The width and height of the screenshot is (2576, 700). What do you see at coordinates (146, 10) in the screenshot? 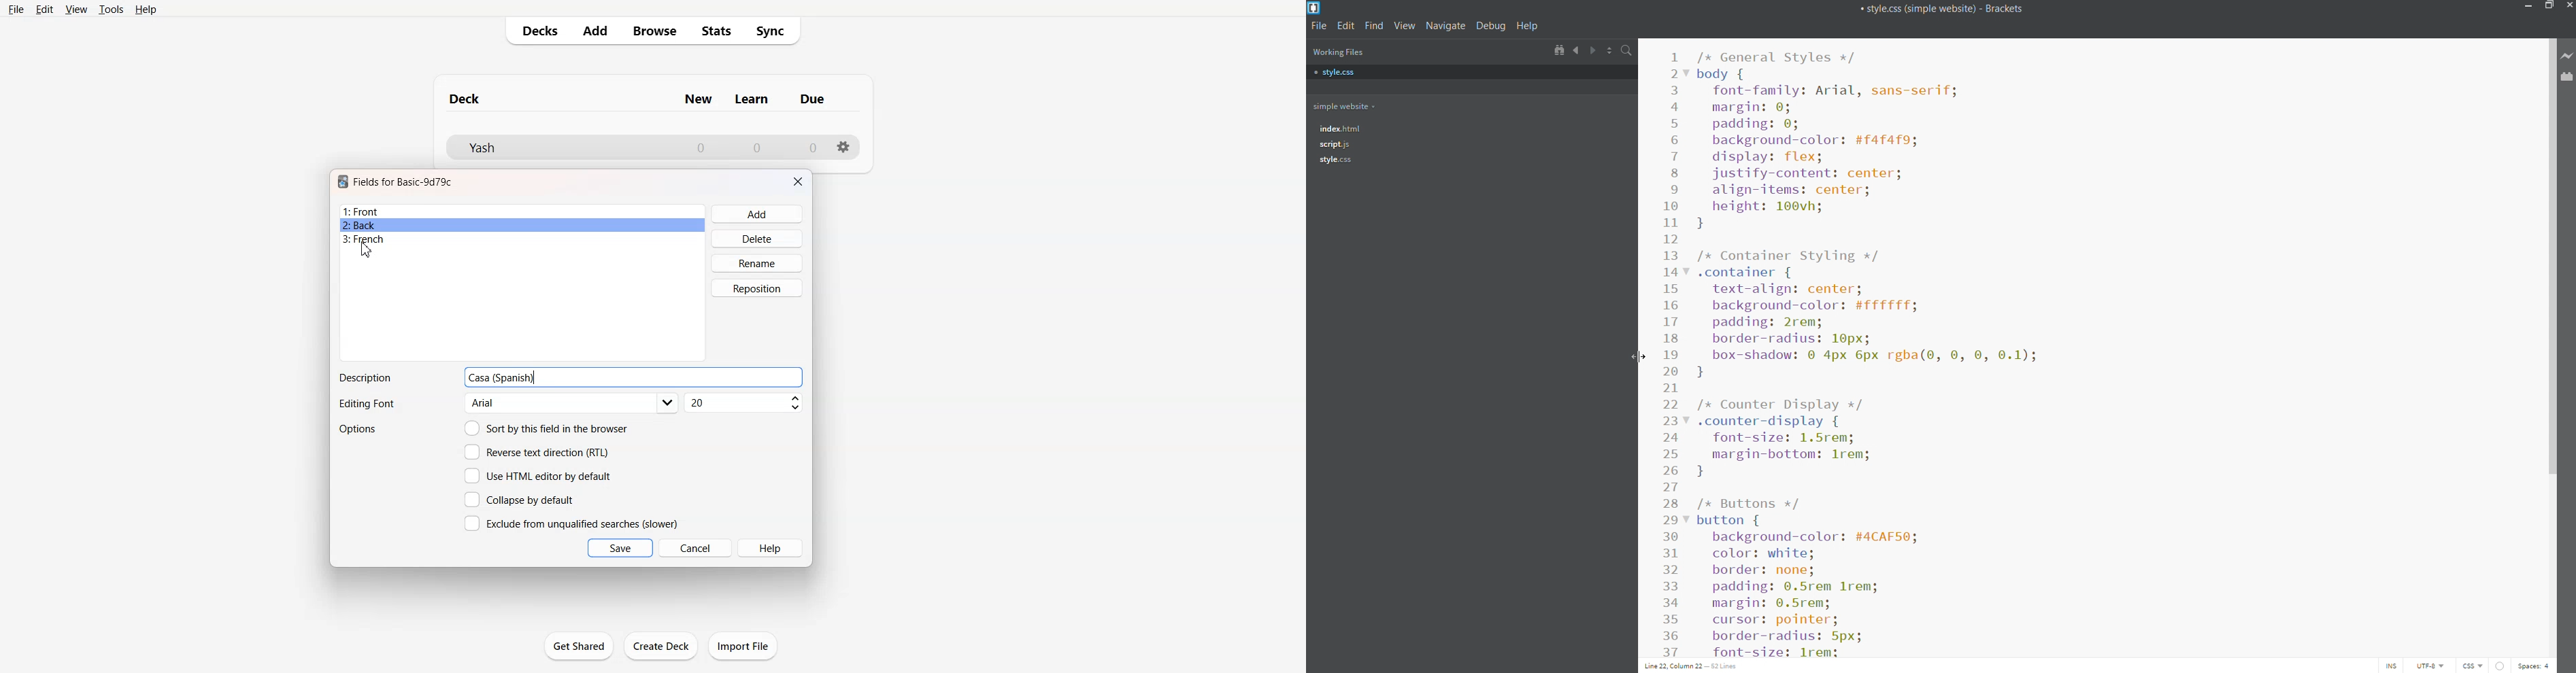
I see `Help` at bounding box center [146, 10].